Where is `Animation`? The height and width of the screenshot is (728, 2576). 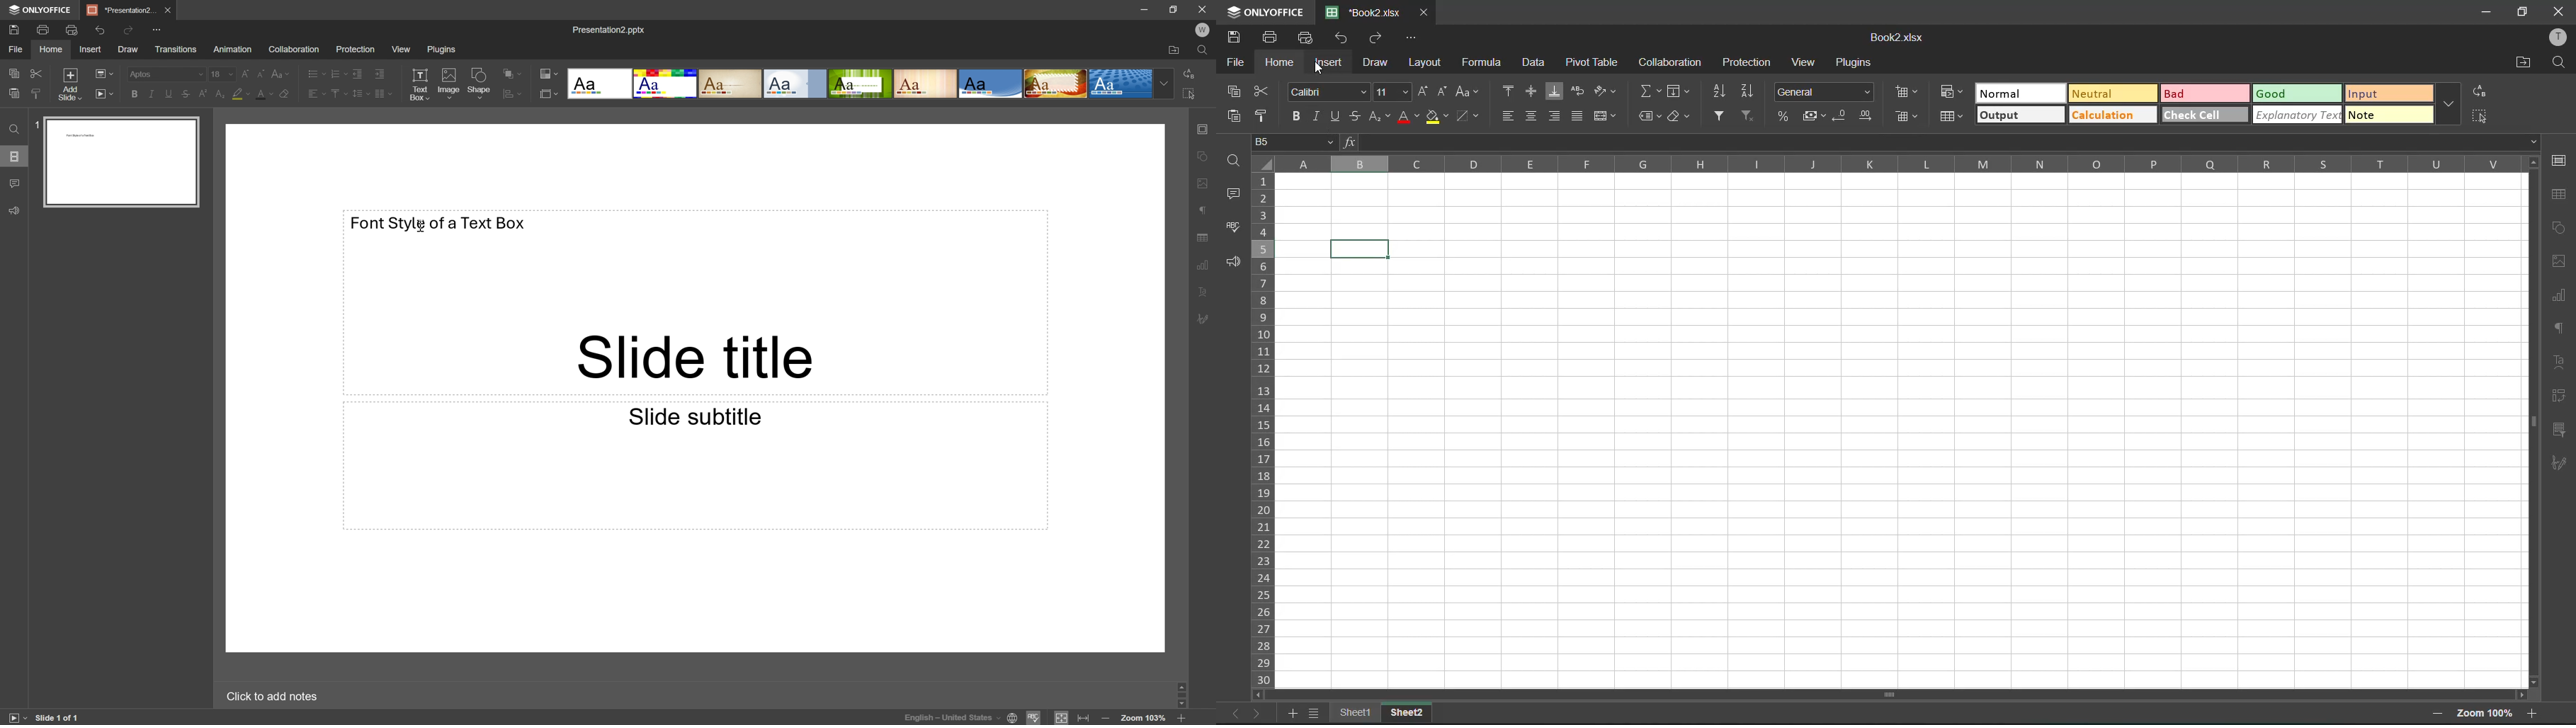 Animation is located at coordinates (233, 48).